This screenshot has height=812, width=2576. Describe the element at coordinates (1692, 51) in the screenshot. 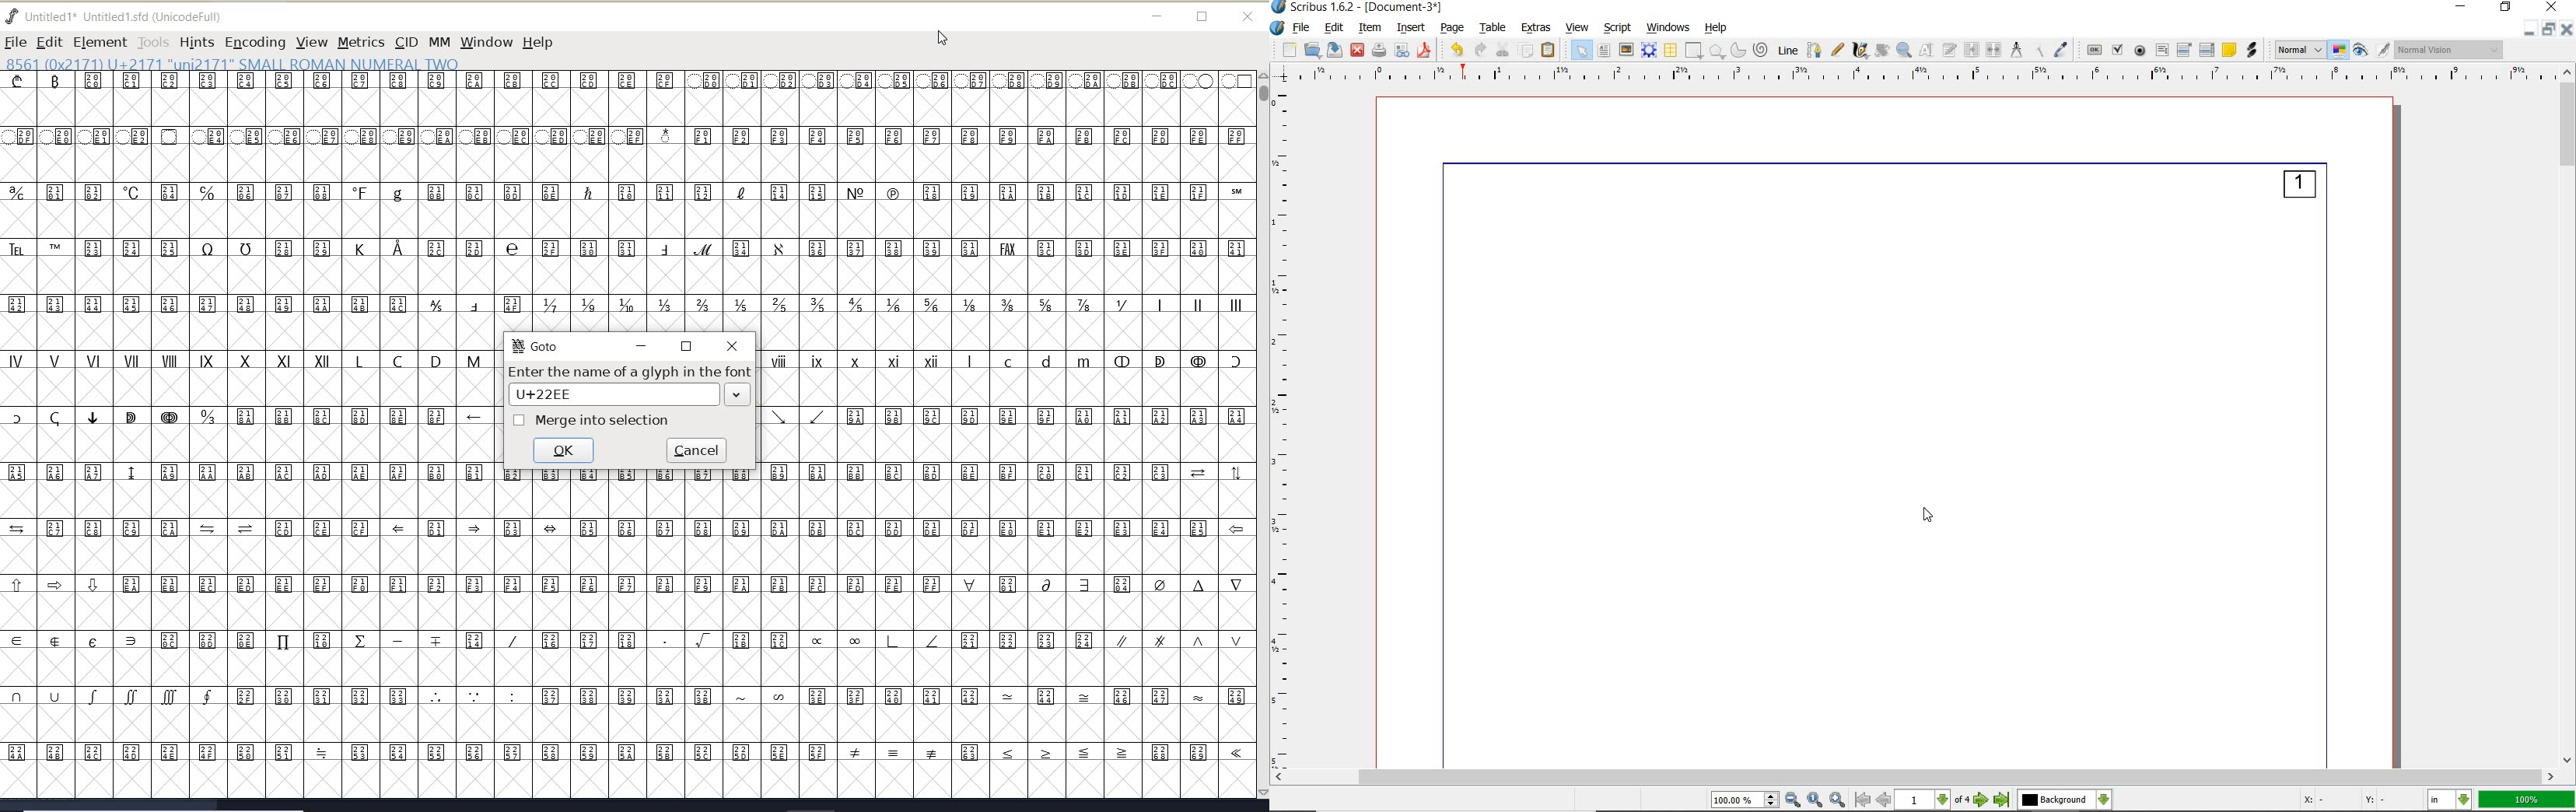

I see `shape` at that location.